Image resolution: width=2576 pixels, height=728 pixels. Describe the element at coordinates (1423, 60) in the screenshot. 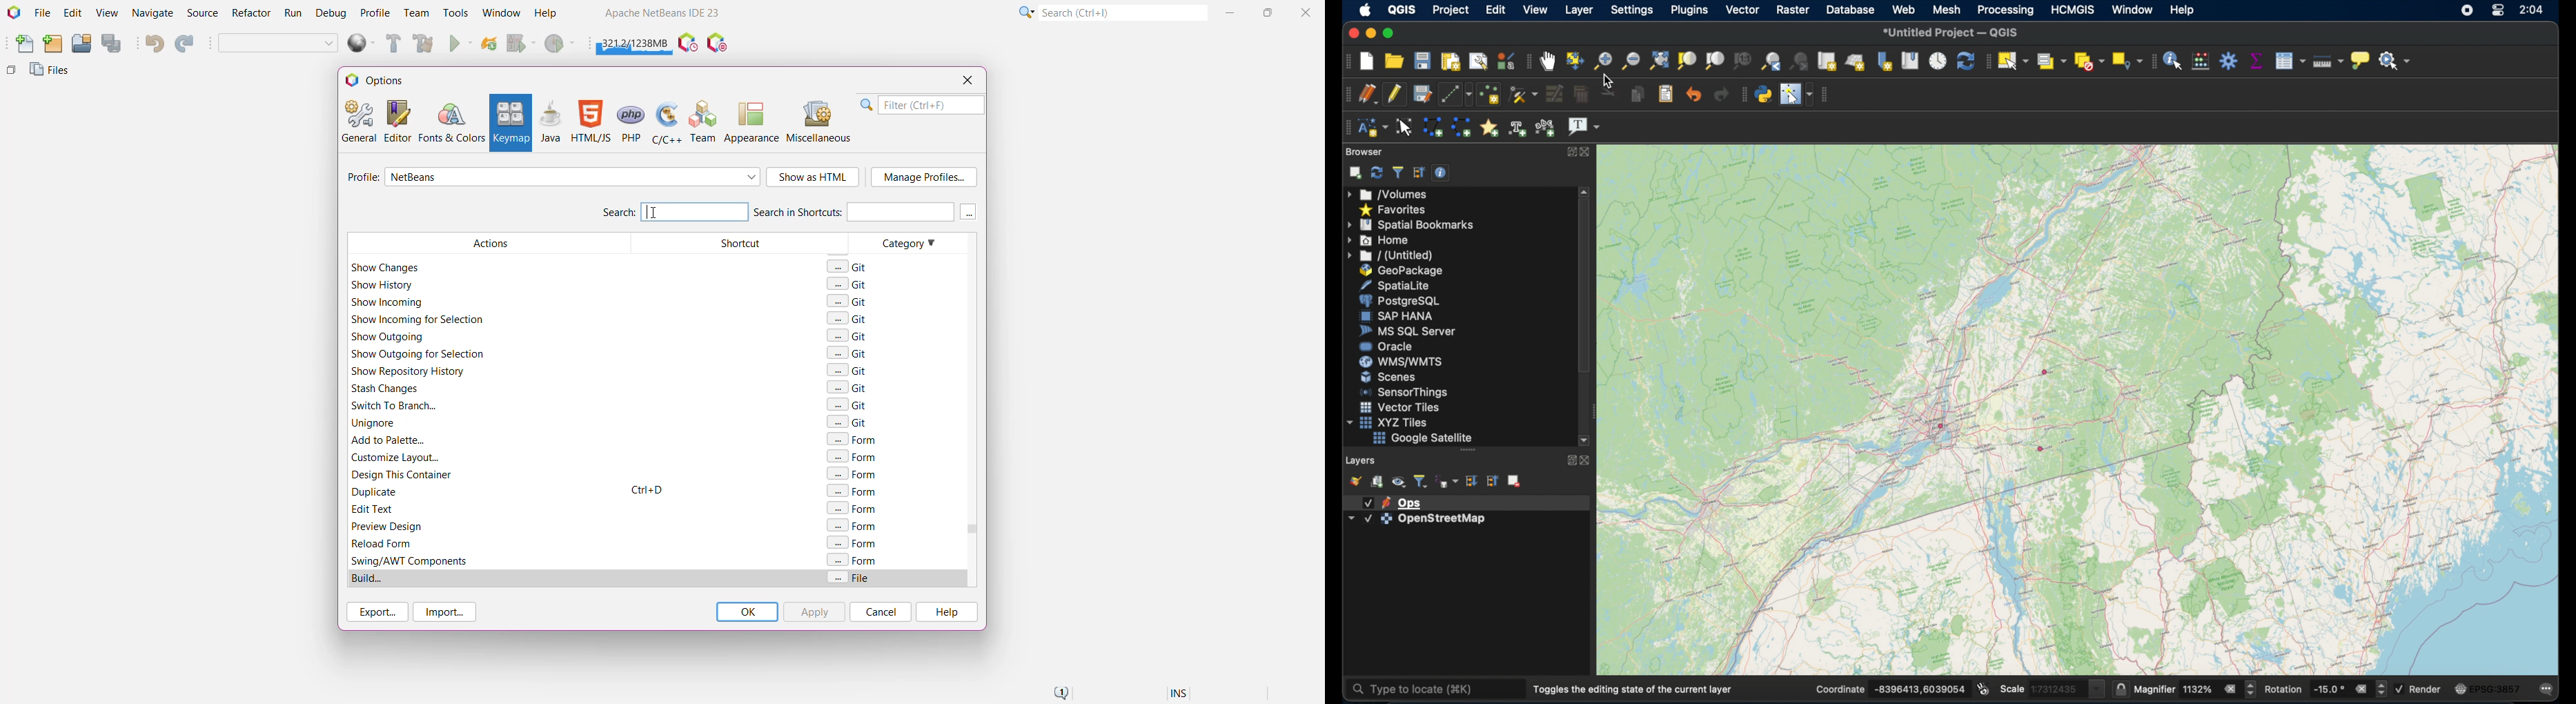

I see `save project` at that location.